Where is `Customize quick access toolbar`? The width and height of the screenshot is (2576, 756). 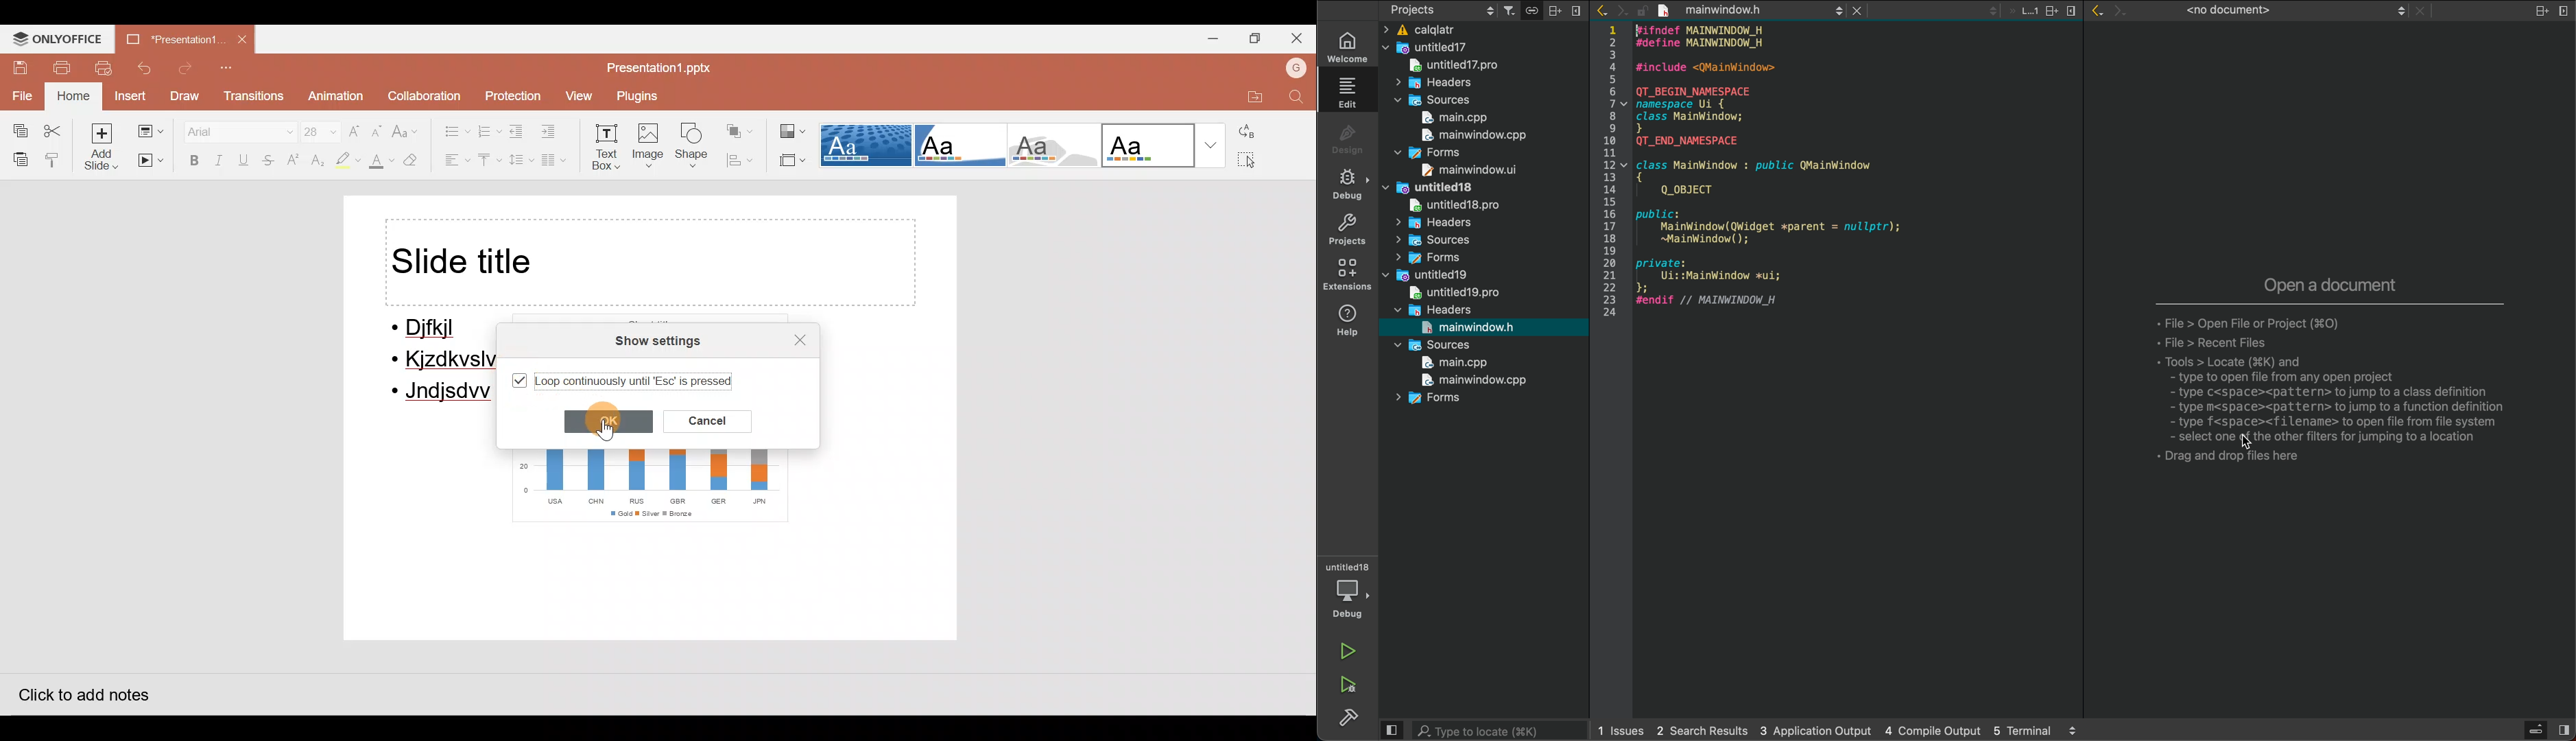 Customize quick access toolbar is located at coordinates (233, 69).